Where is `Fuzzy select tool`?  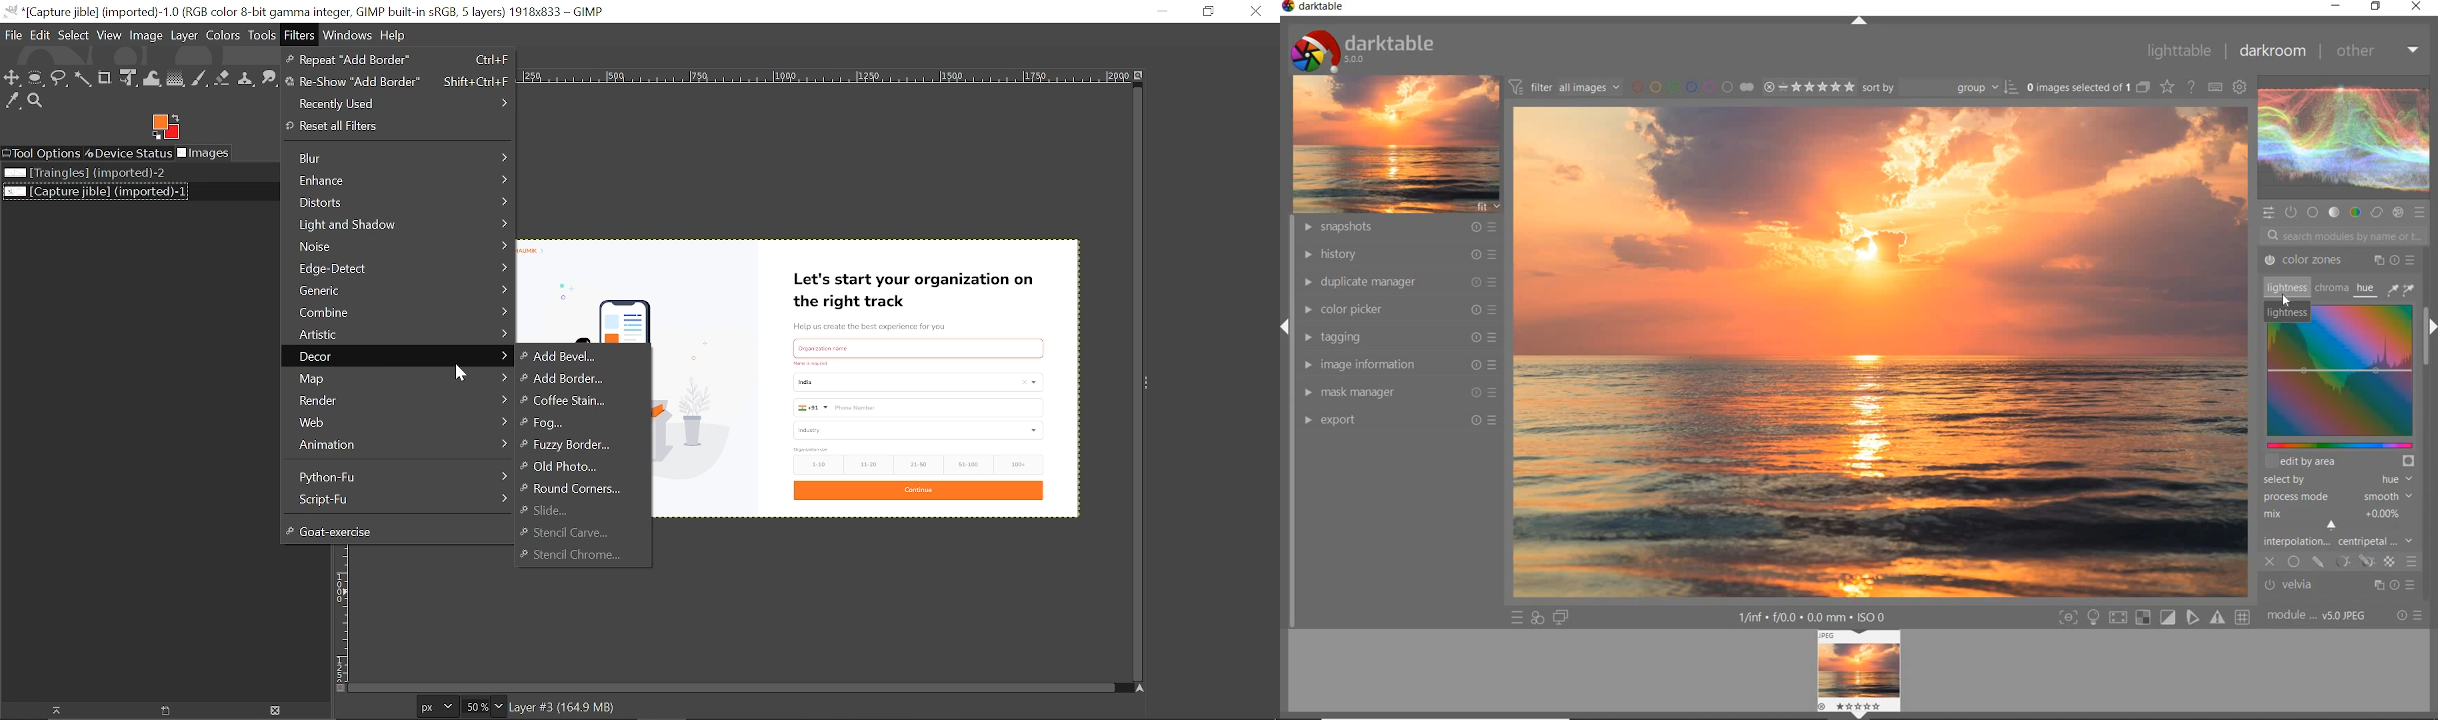 Fuzzy select tool is located at coordinates (82, 79).